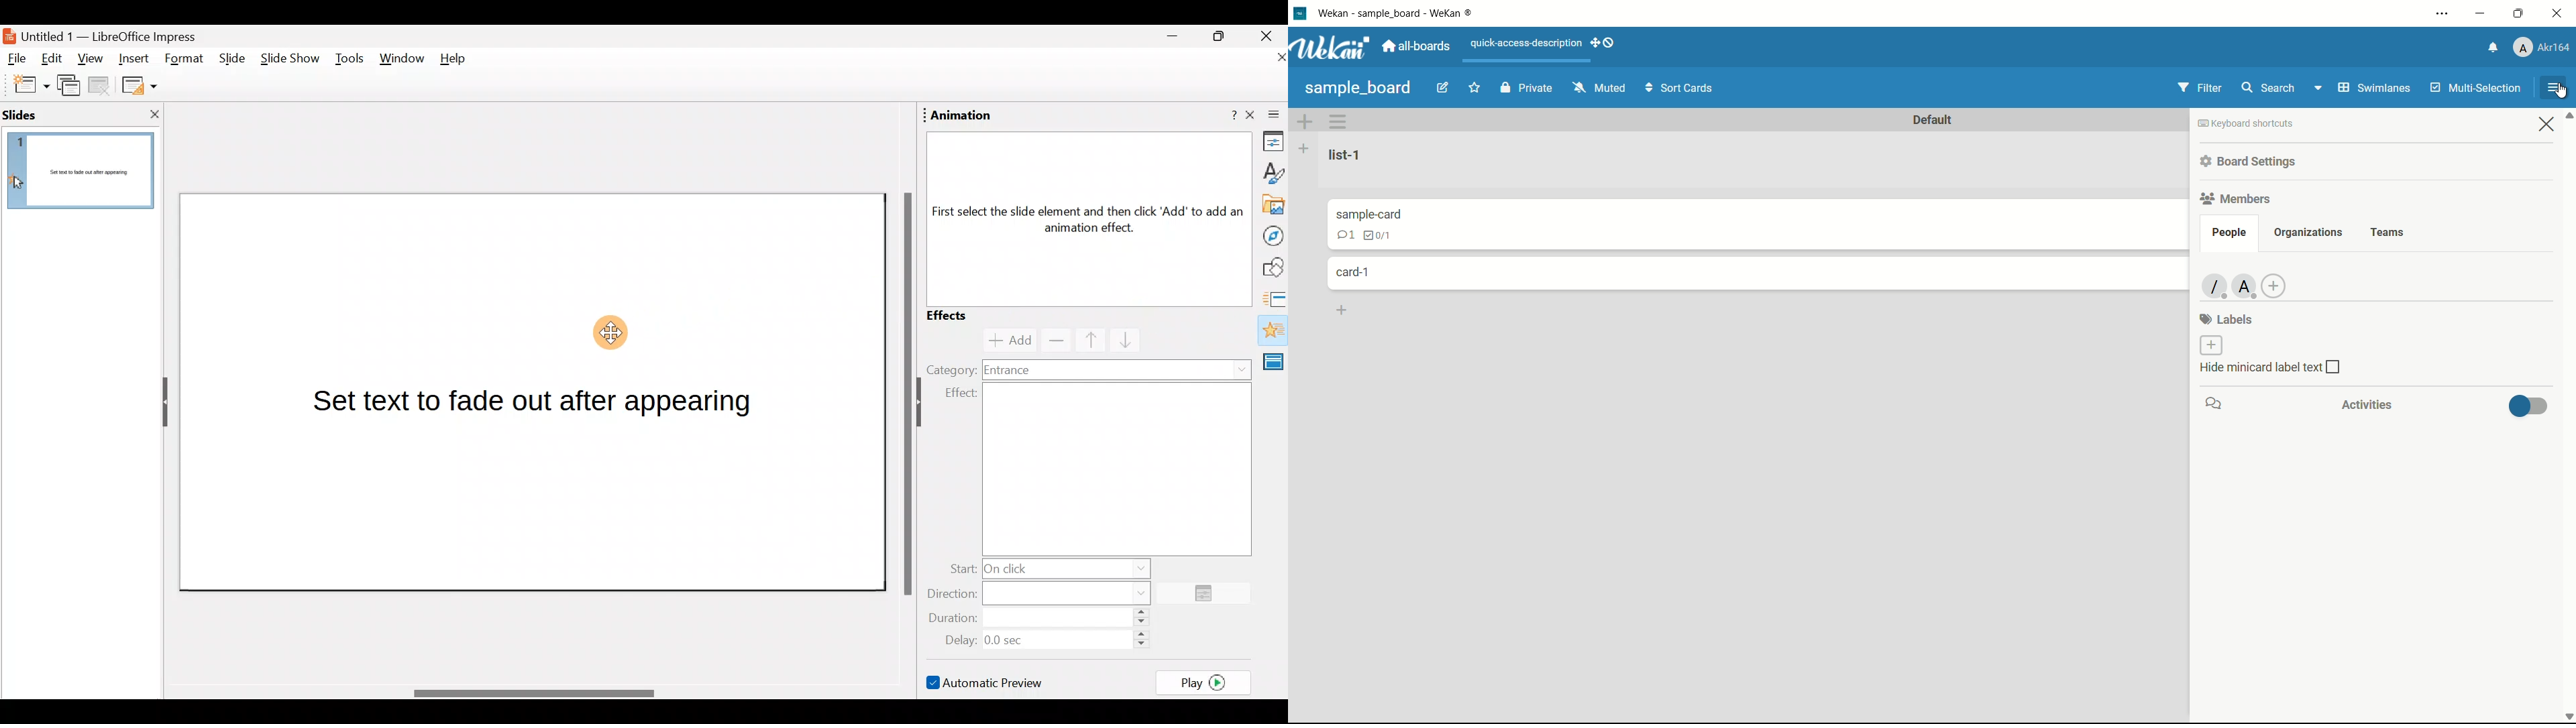 Image resolution: width=2576 pixels, height=728 pixels. I want to click on Style, so click(1272, 172).